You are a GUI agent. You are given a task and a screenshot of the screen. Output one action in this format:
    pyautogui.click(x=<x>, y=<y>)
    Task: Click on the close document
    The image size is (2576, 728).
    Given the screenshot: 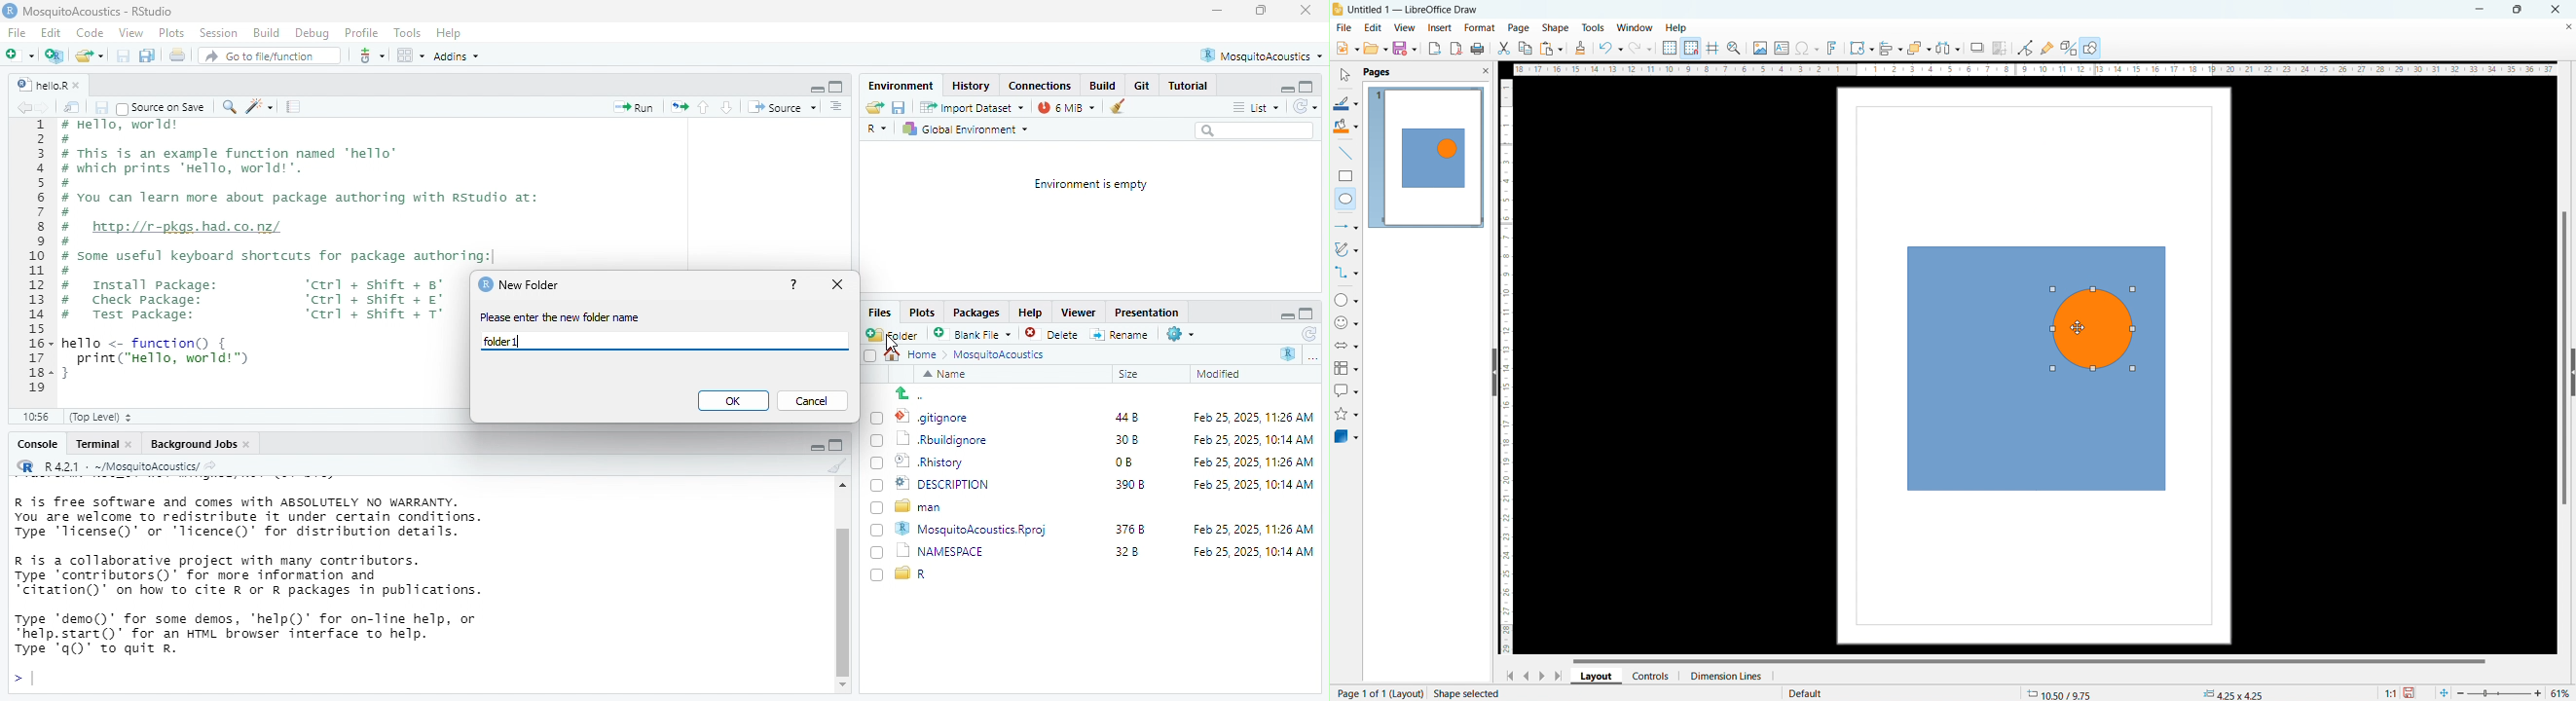 What is the action you would take?
    pyautogui.click(x=2568, y=26)
    